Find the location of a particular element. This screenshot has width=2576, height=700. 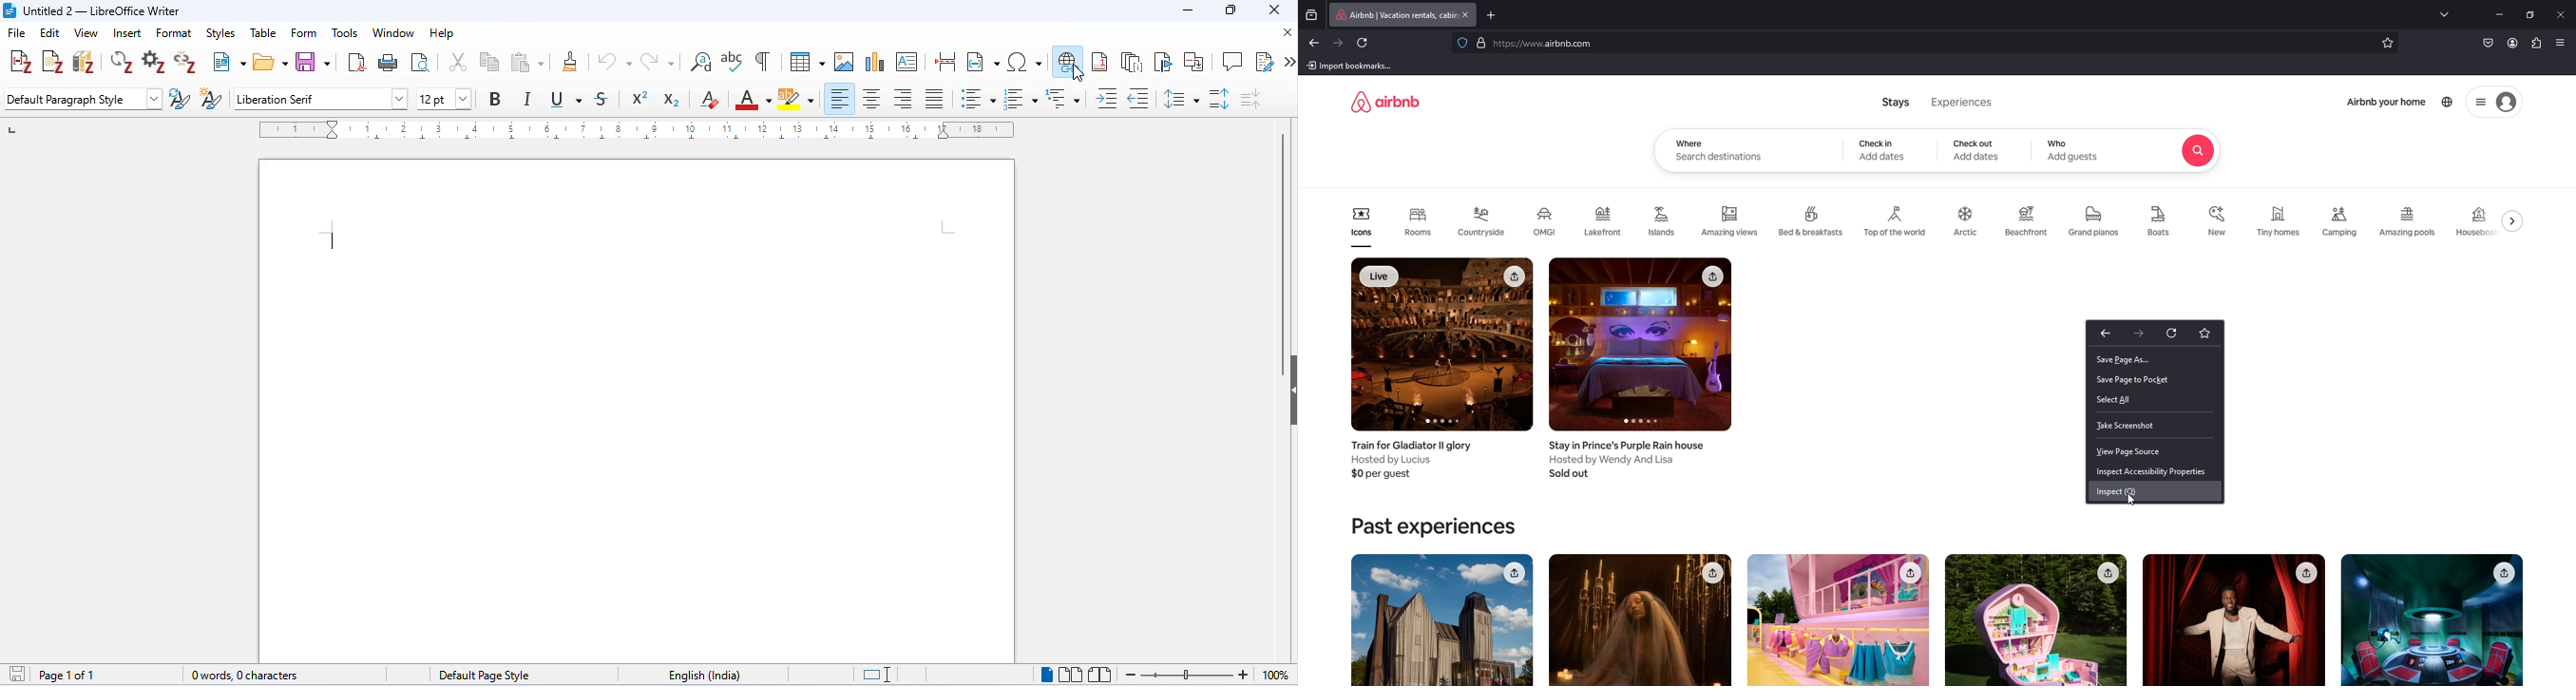

zoom is located at coordinates (1207, 675).